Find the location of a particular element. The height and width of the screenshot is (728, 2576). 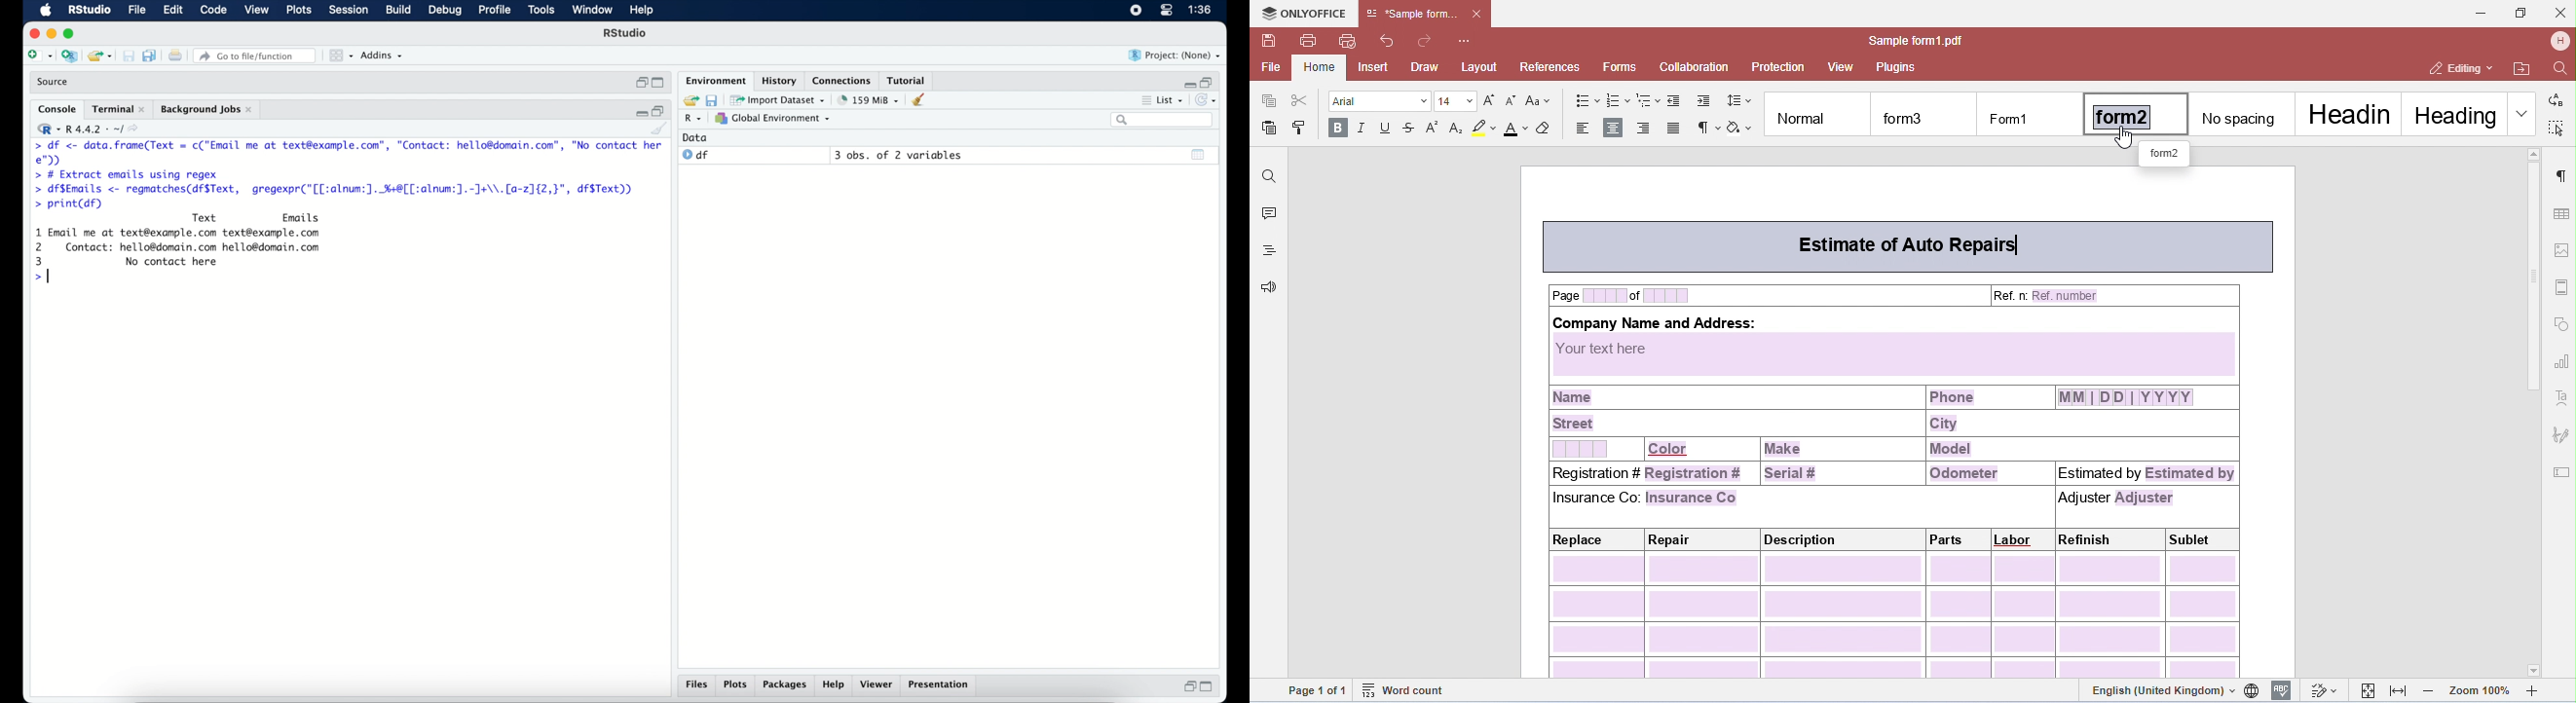

screen recorder icon is located at coordinates (1135, 10).